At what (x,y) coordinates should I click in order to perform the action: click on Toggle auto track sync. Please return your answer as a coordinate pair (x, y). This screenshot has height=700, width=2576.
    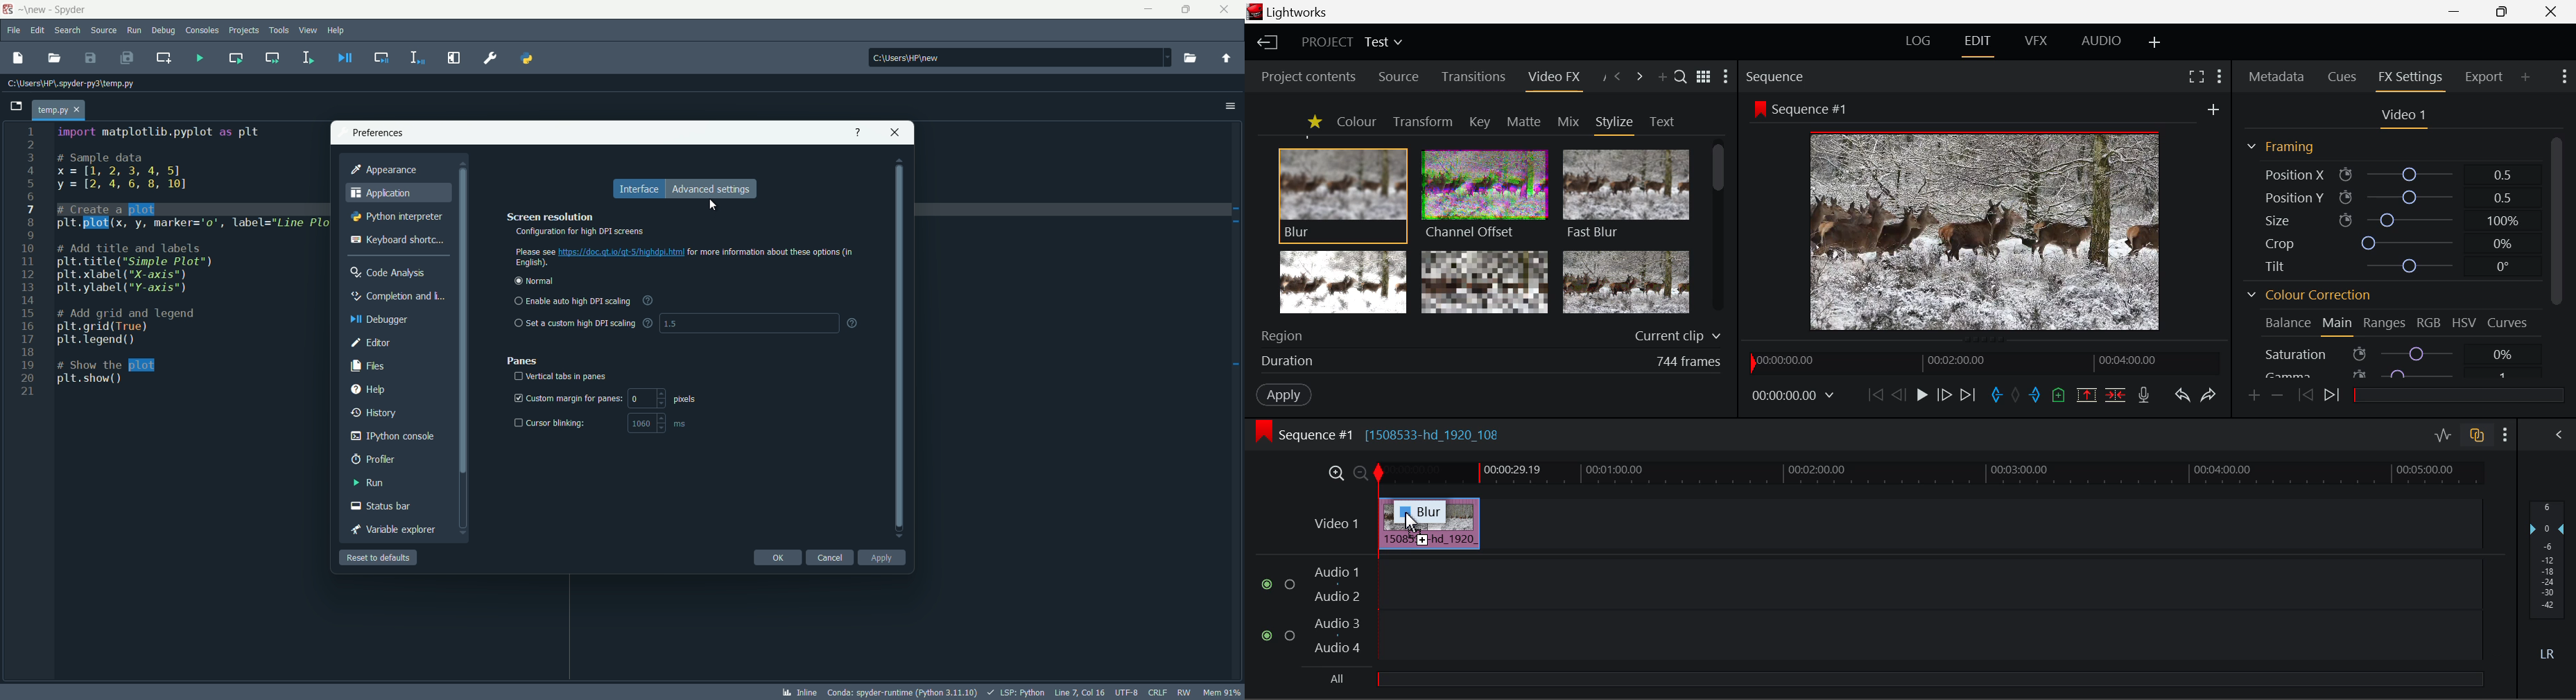
    Looking at the image, I should click on (2475, 433).